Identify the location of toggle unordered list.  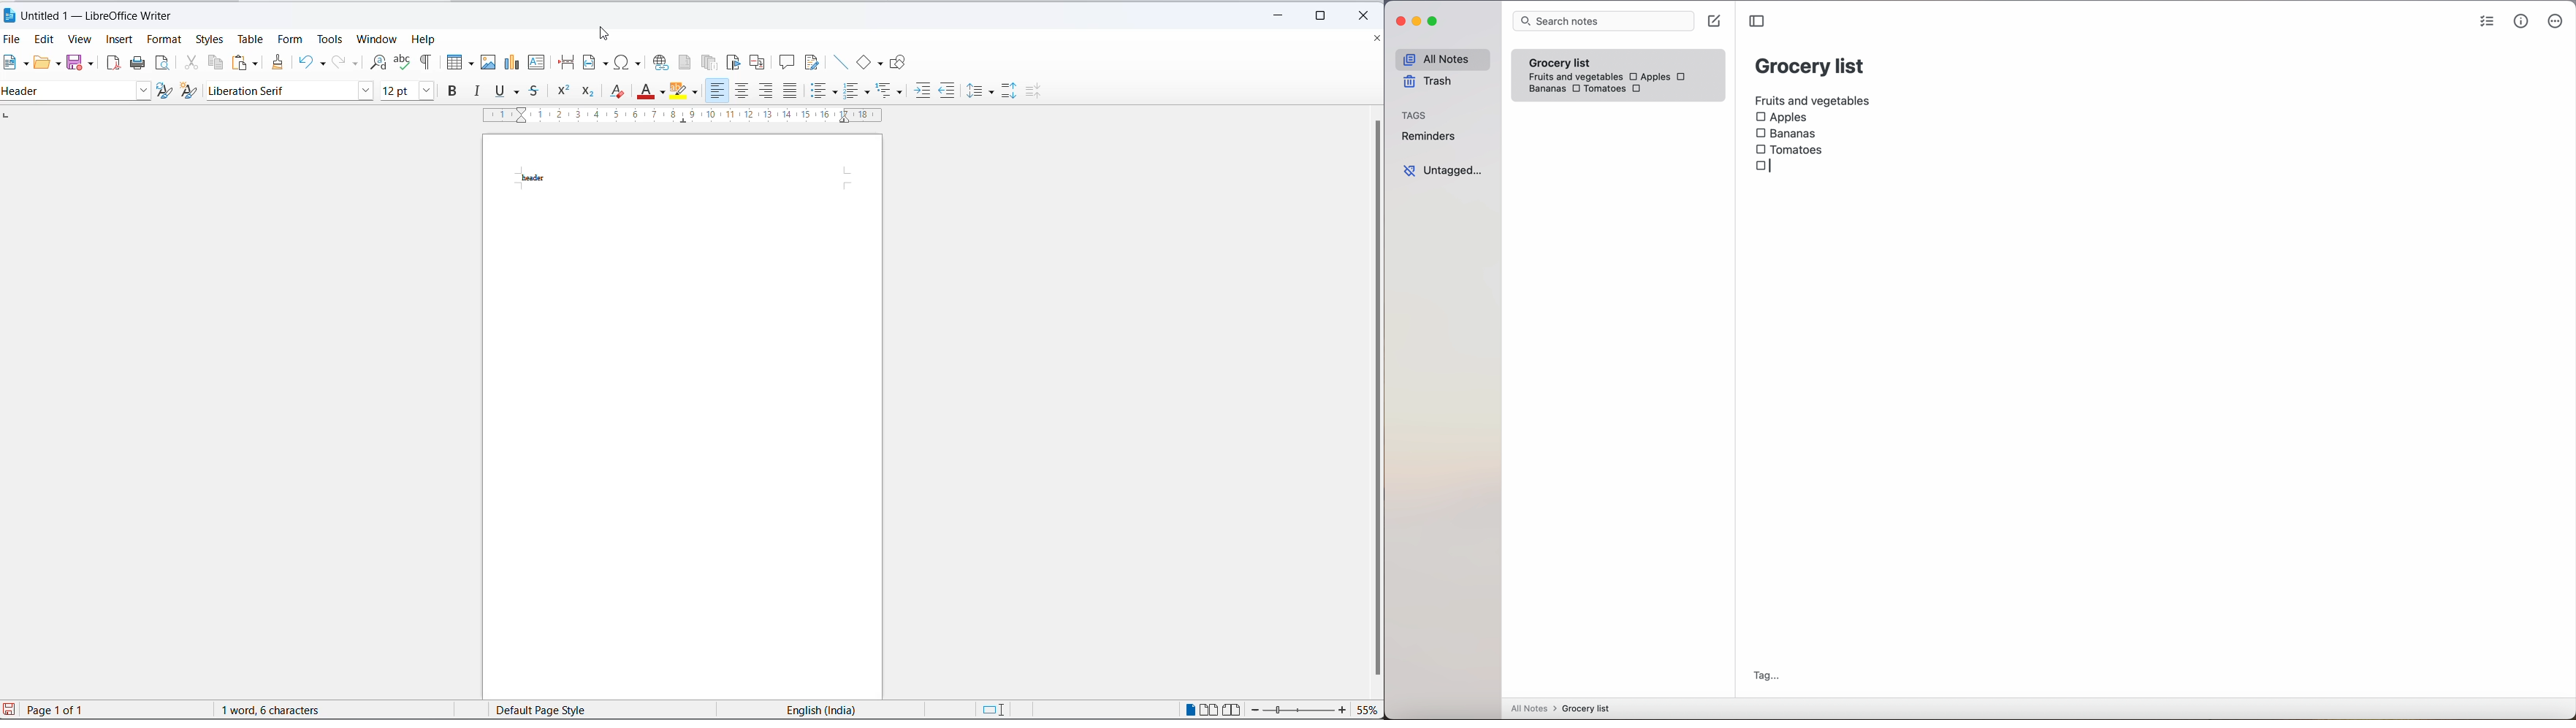
(820, 91).